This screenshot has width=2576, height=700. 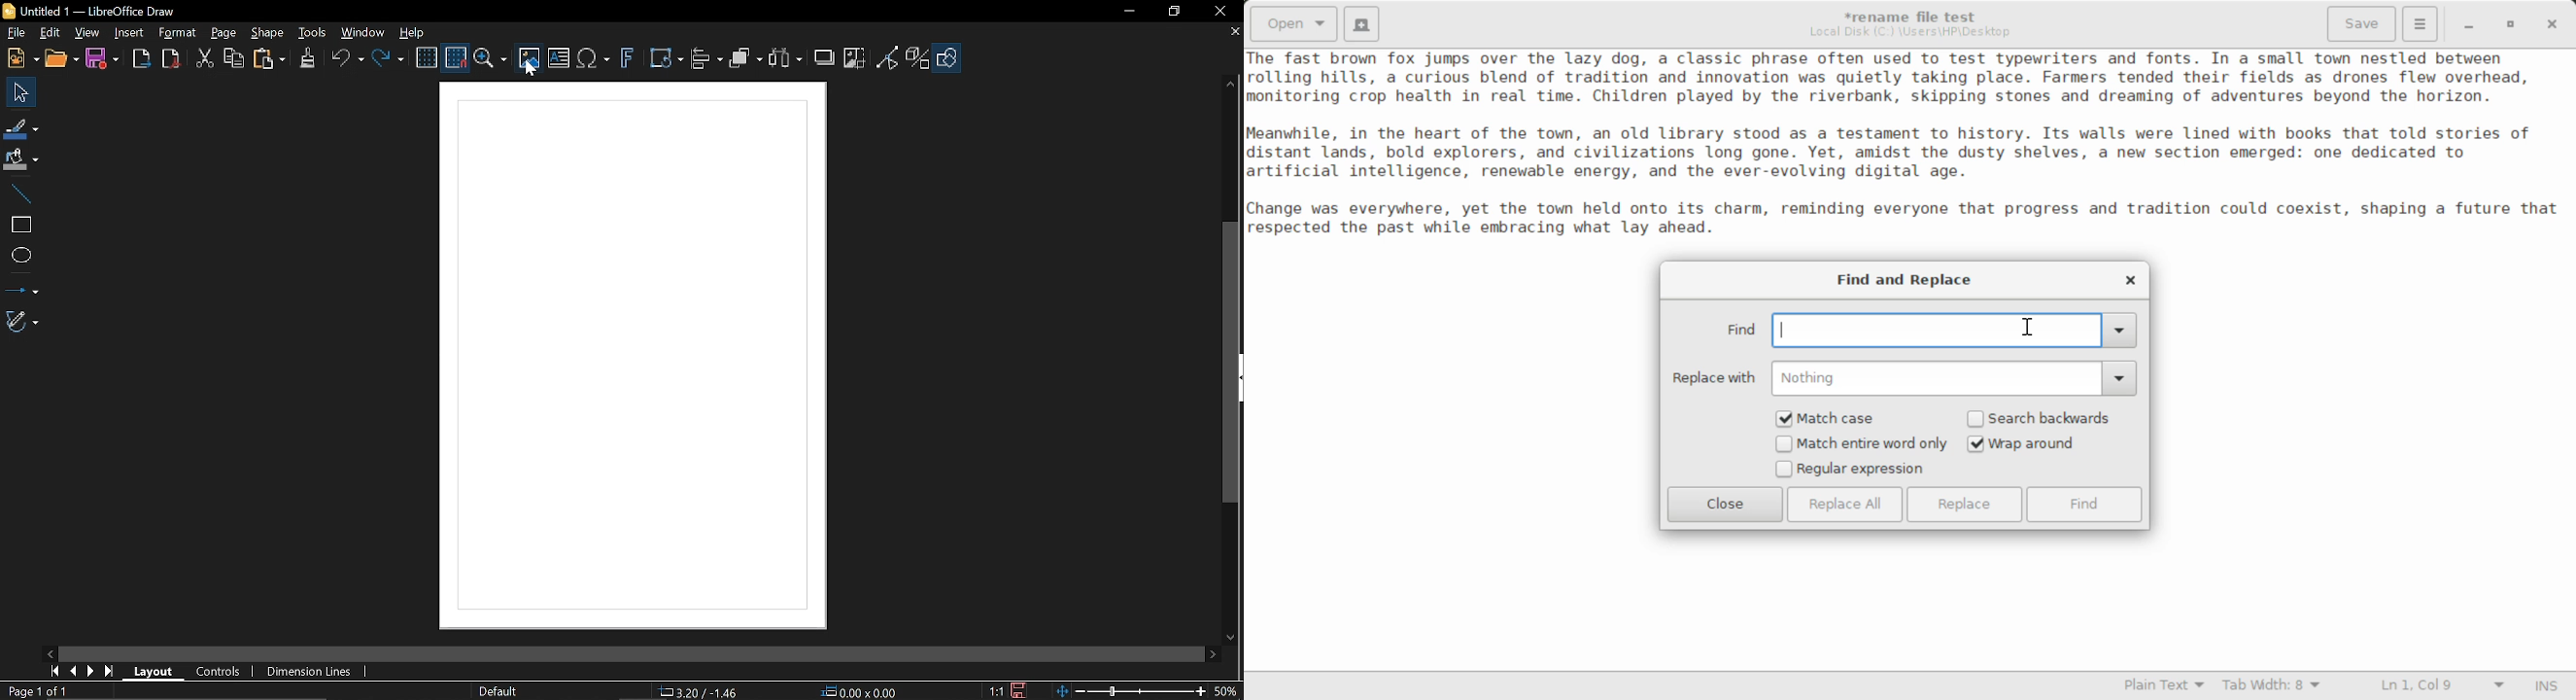 What do you see at coordinates (16, 31) in the screenshot?
I see `File` at bounding box center [16, 31].